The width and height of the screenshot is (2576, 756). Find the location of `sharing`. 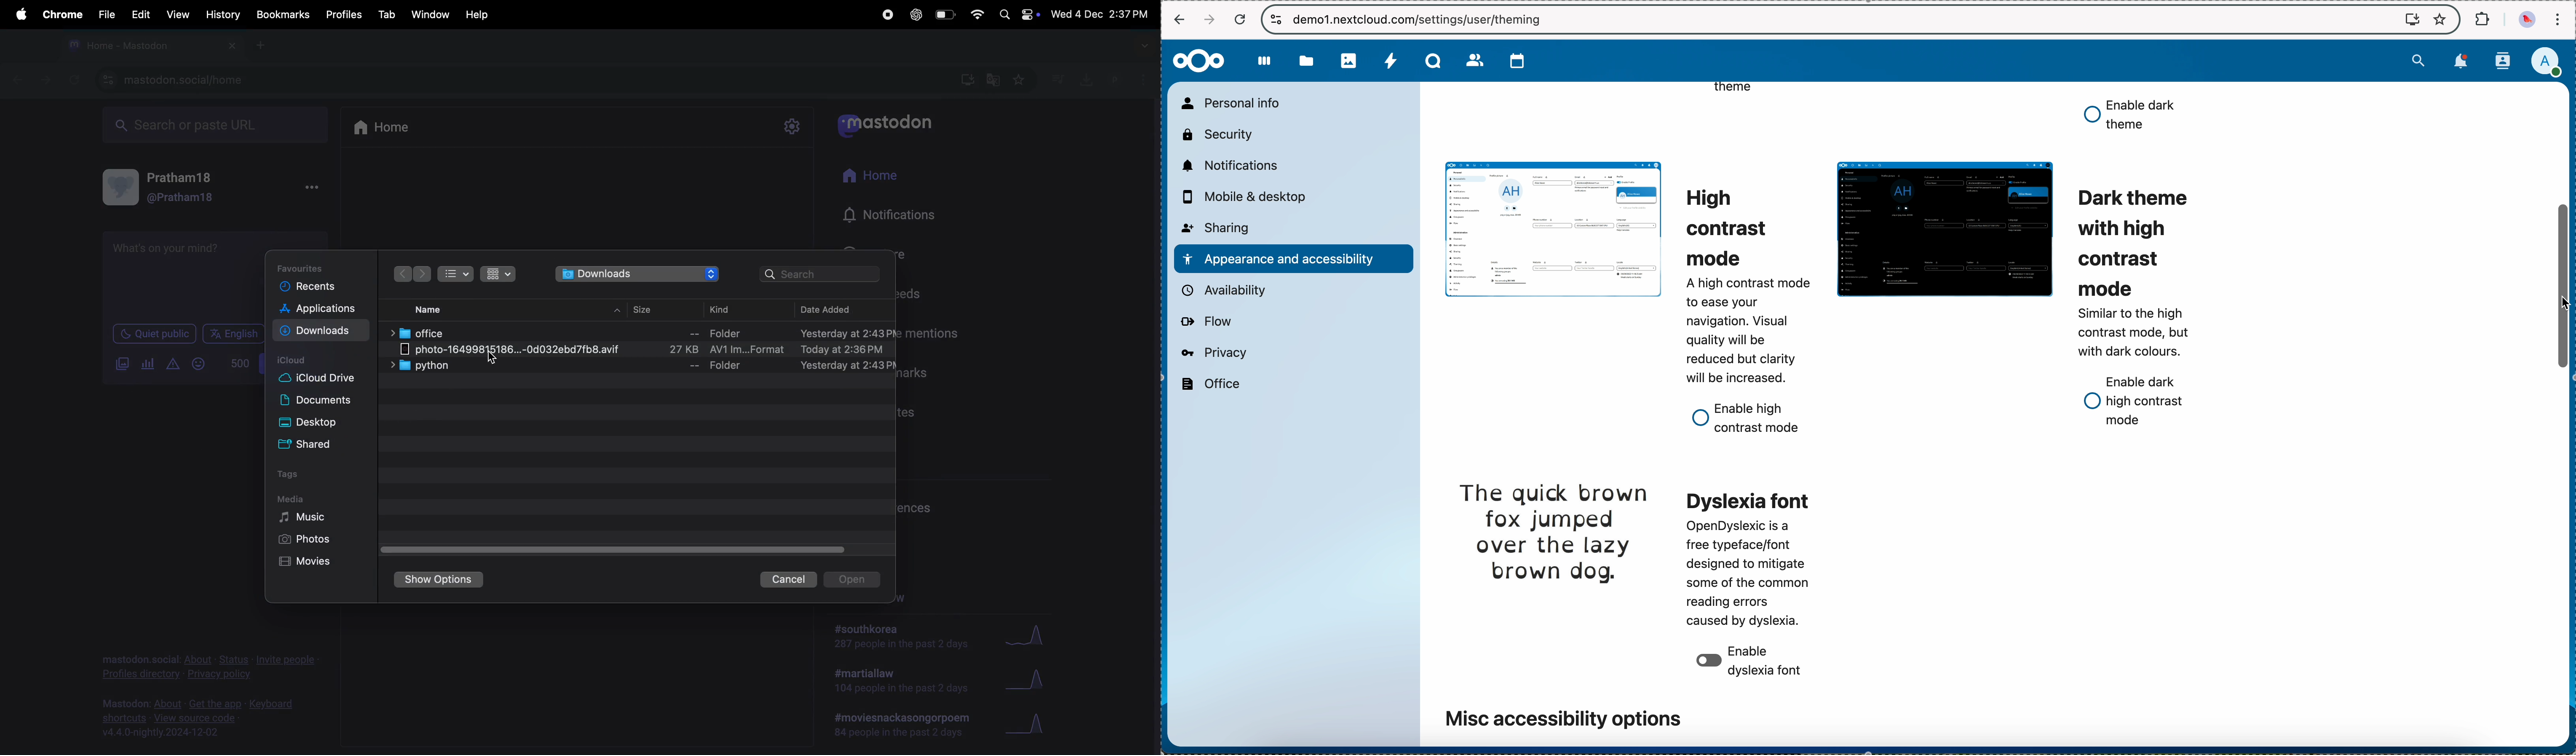

sharing is located at coordinates (1218, 228).